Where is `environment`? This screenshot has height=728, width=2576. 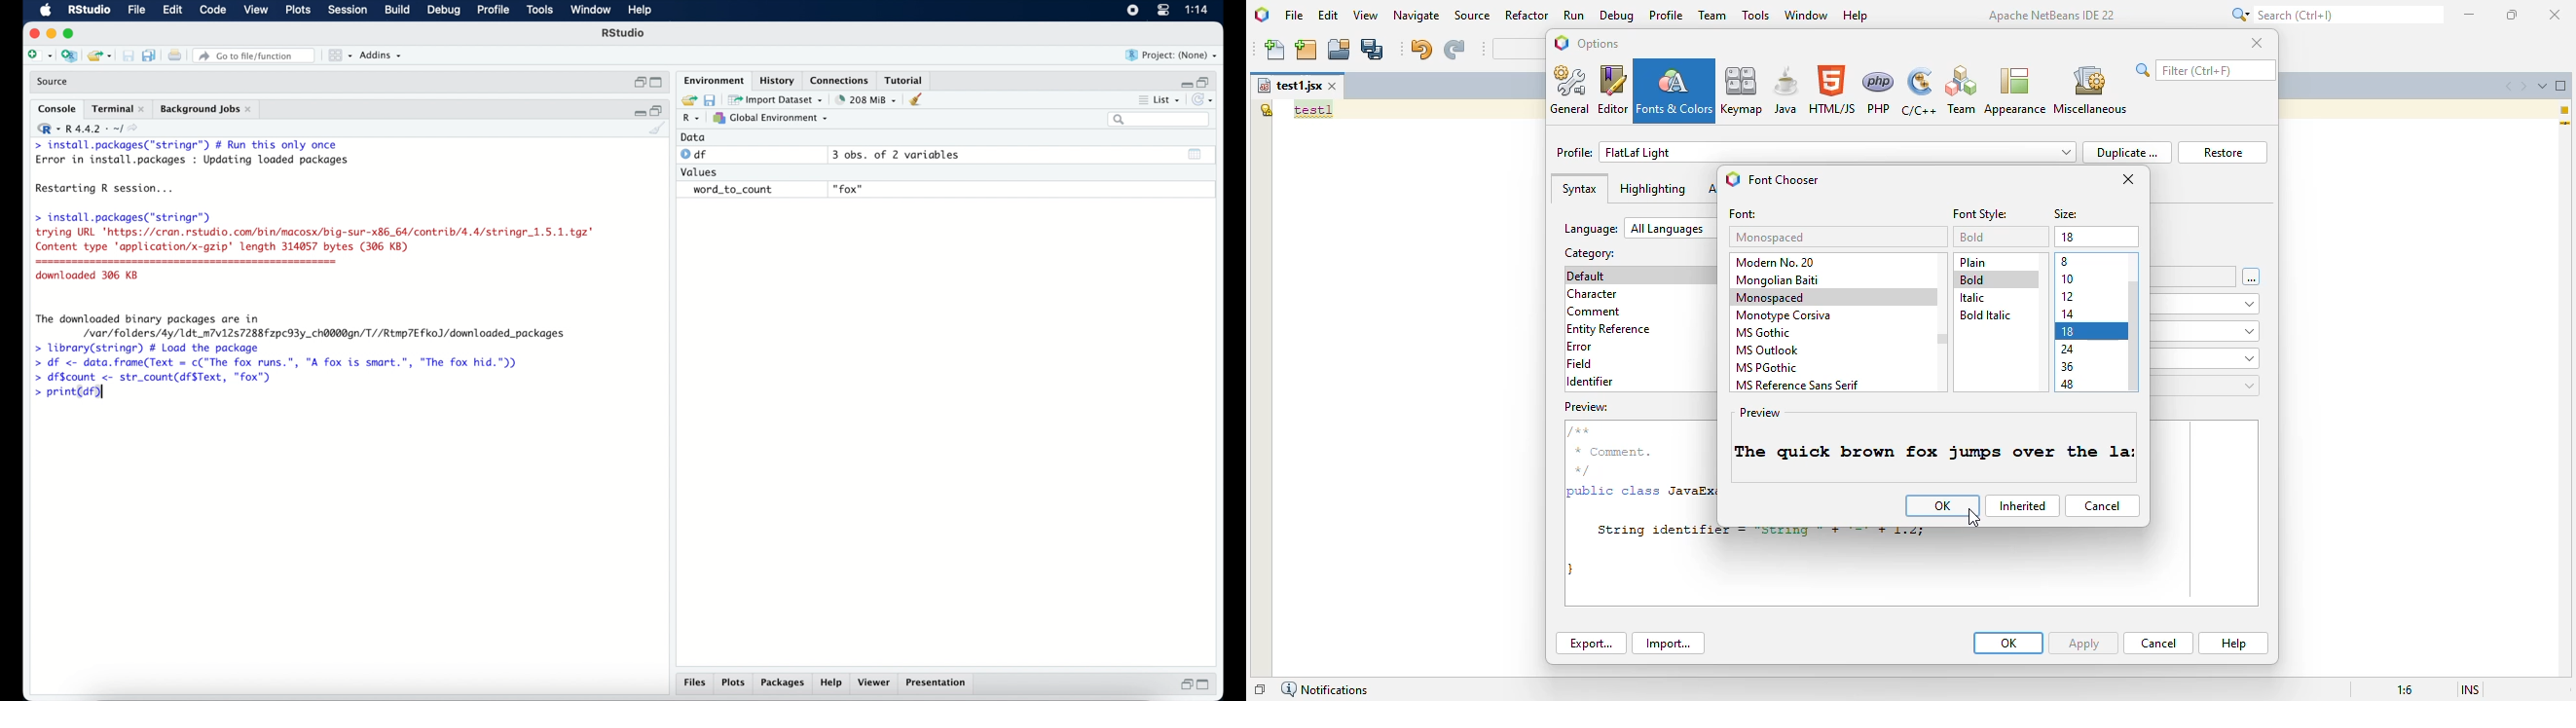 environment is located at coordinates (713, 79).